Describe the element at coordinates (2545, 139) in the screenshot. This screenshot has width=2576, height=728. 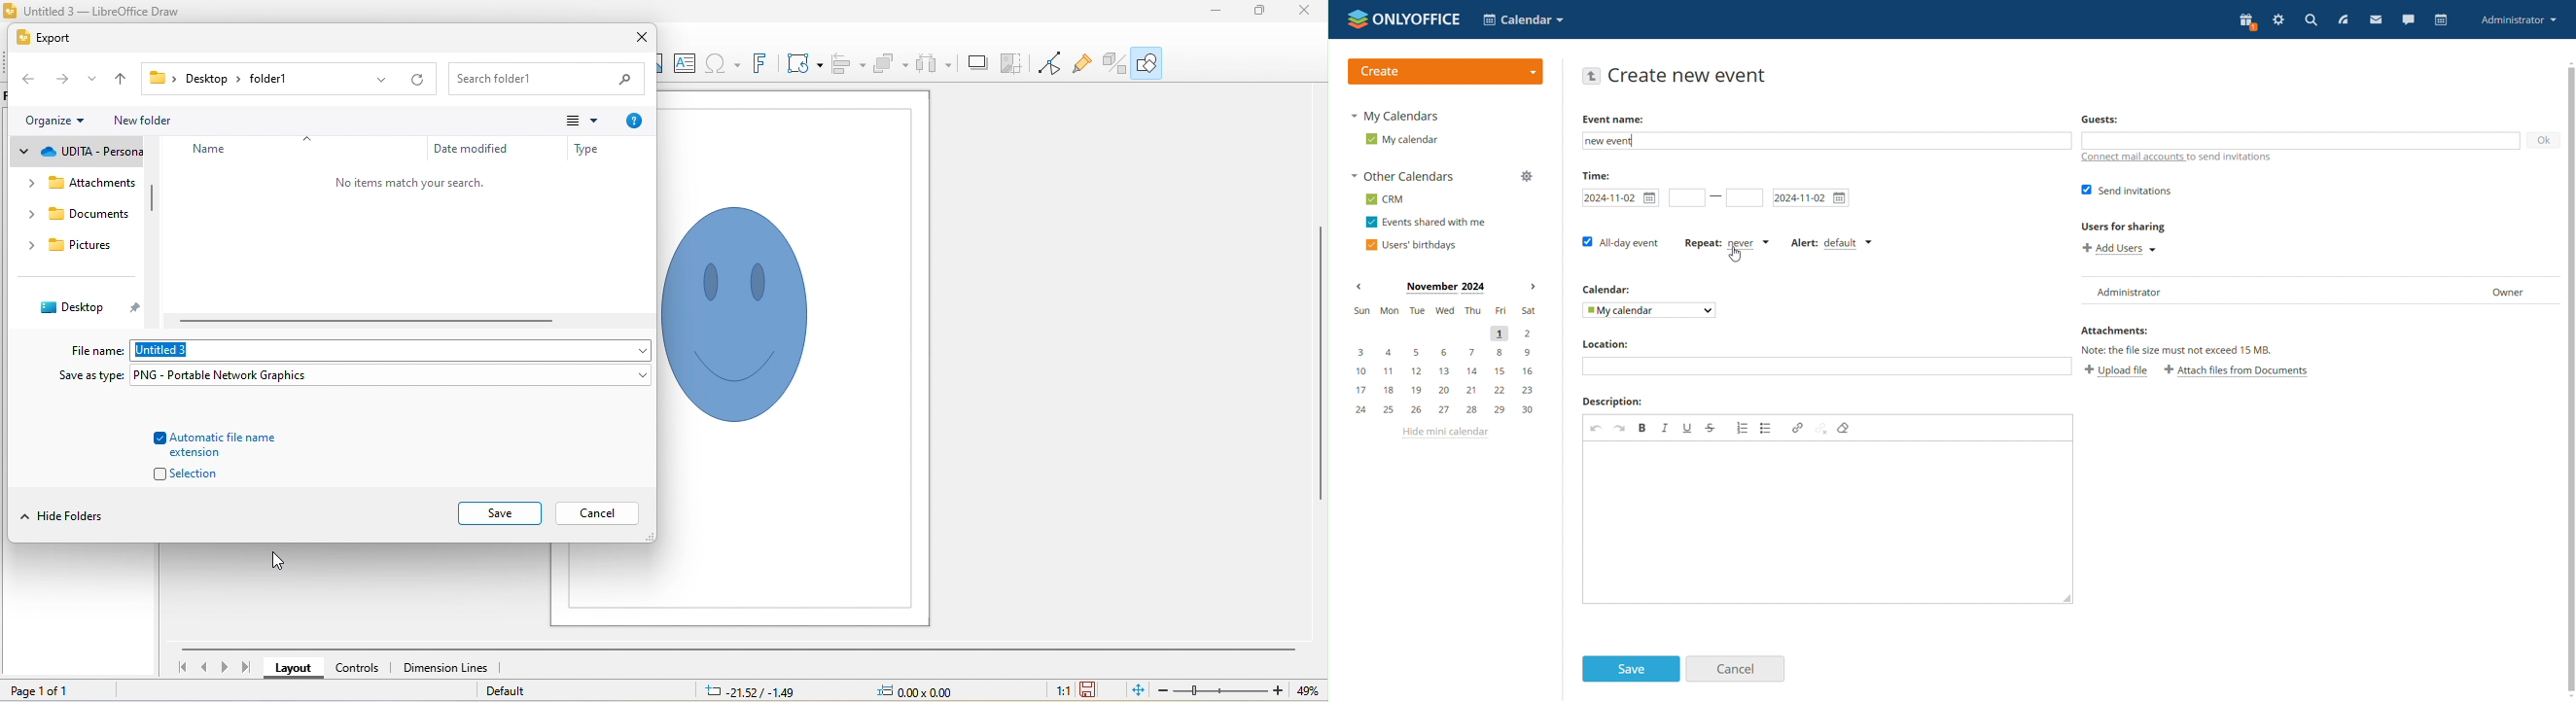
I see `ok` at that location.